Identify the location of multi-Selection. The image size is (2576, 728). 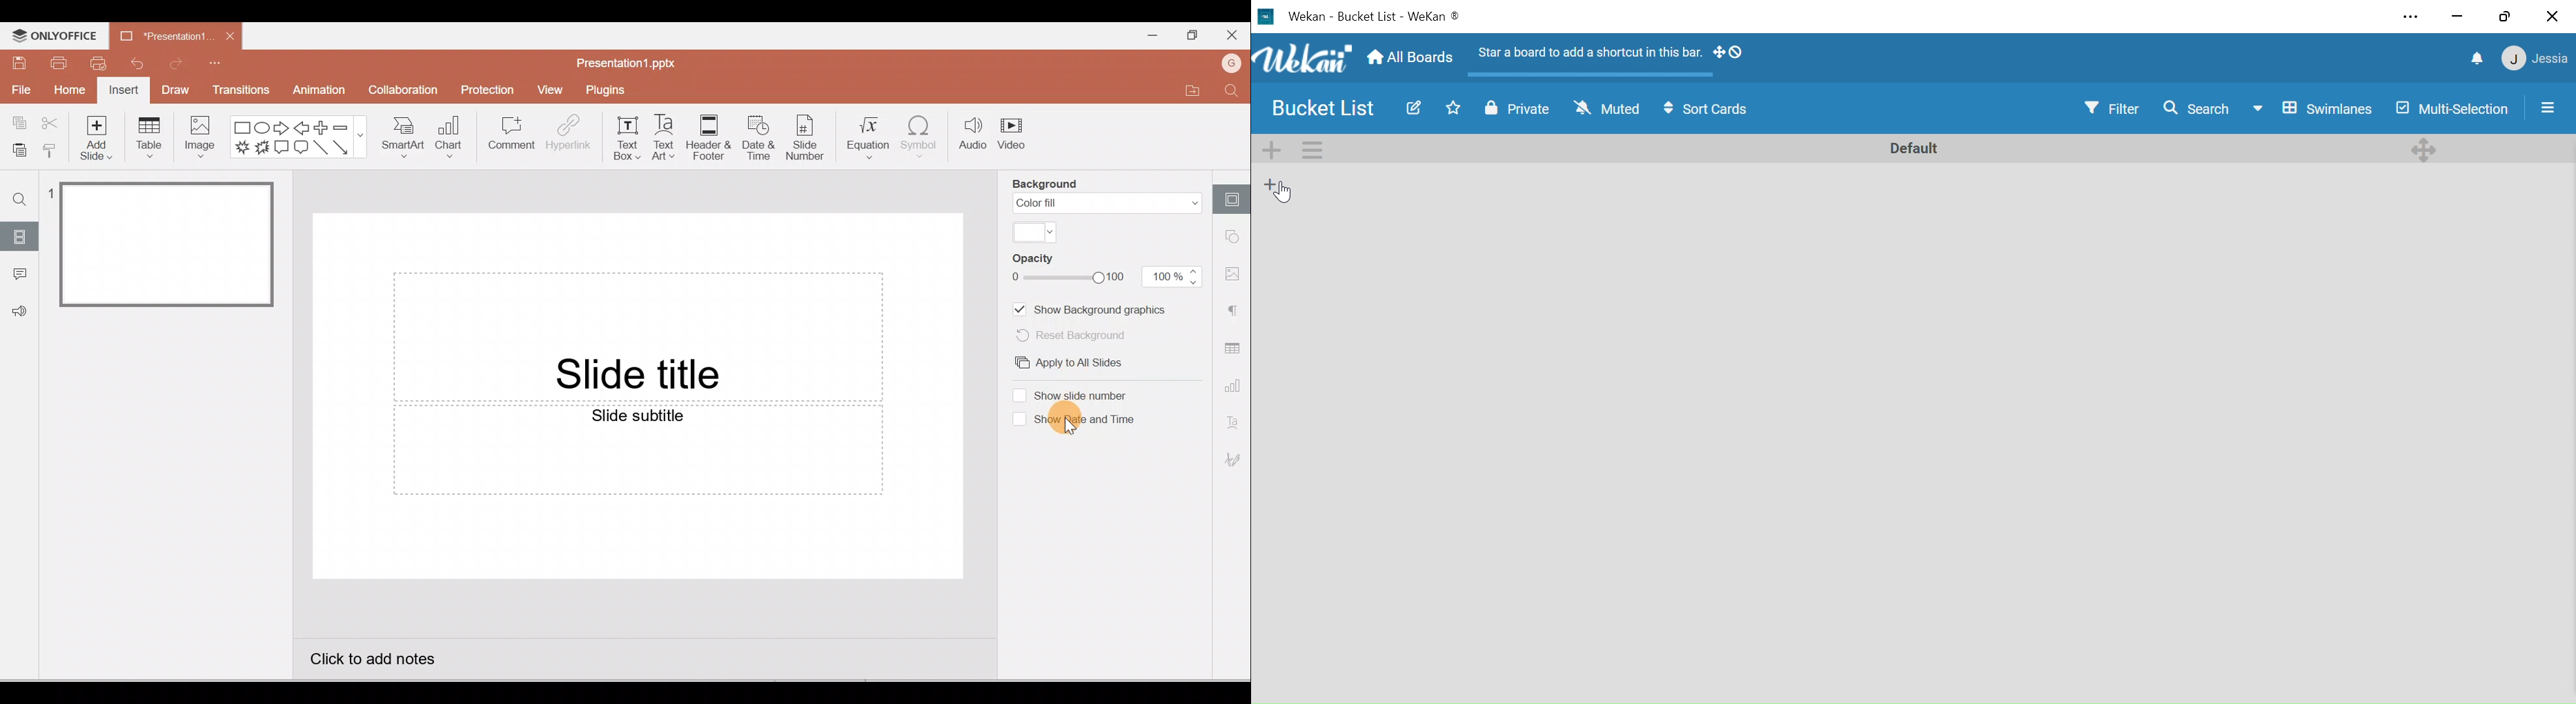
(2450, 109).